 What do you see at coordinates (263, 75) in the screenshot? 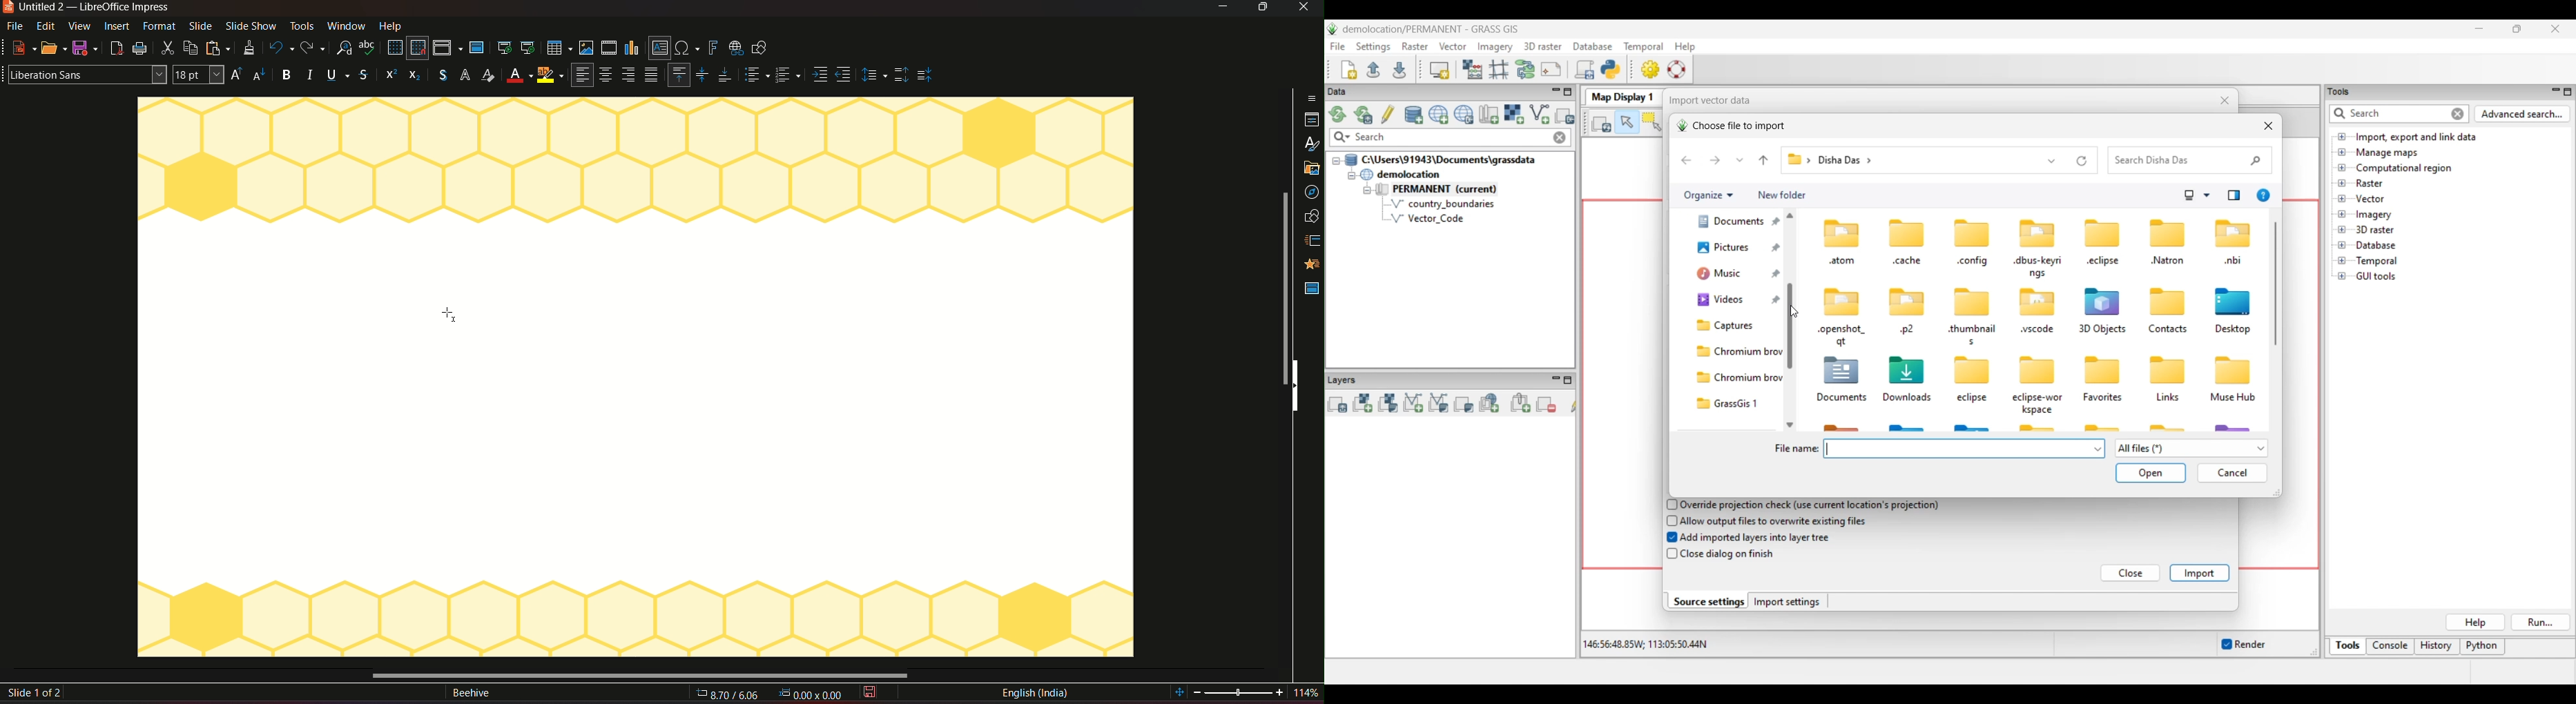
I see `size decrease` at bounding box center [263, 75].